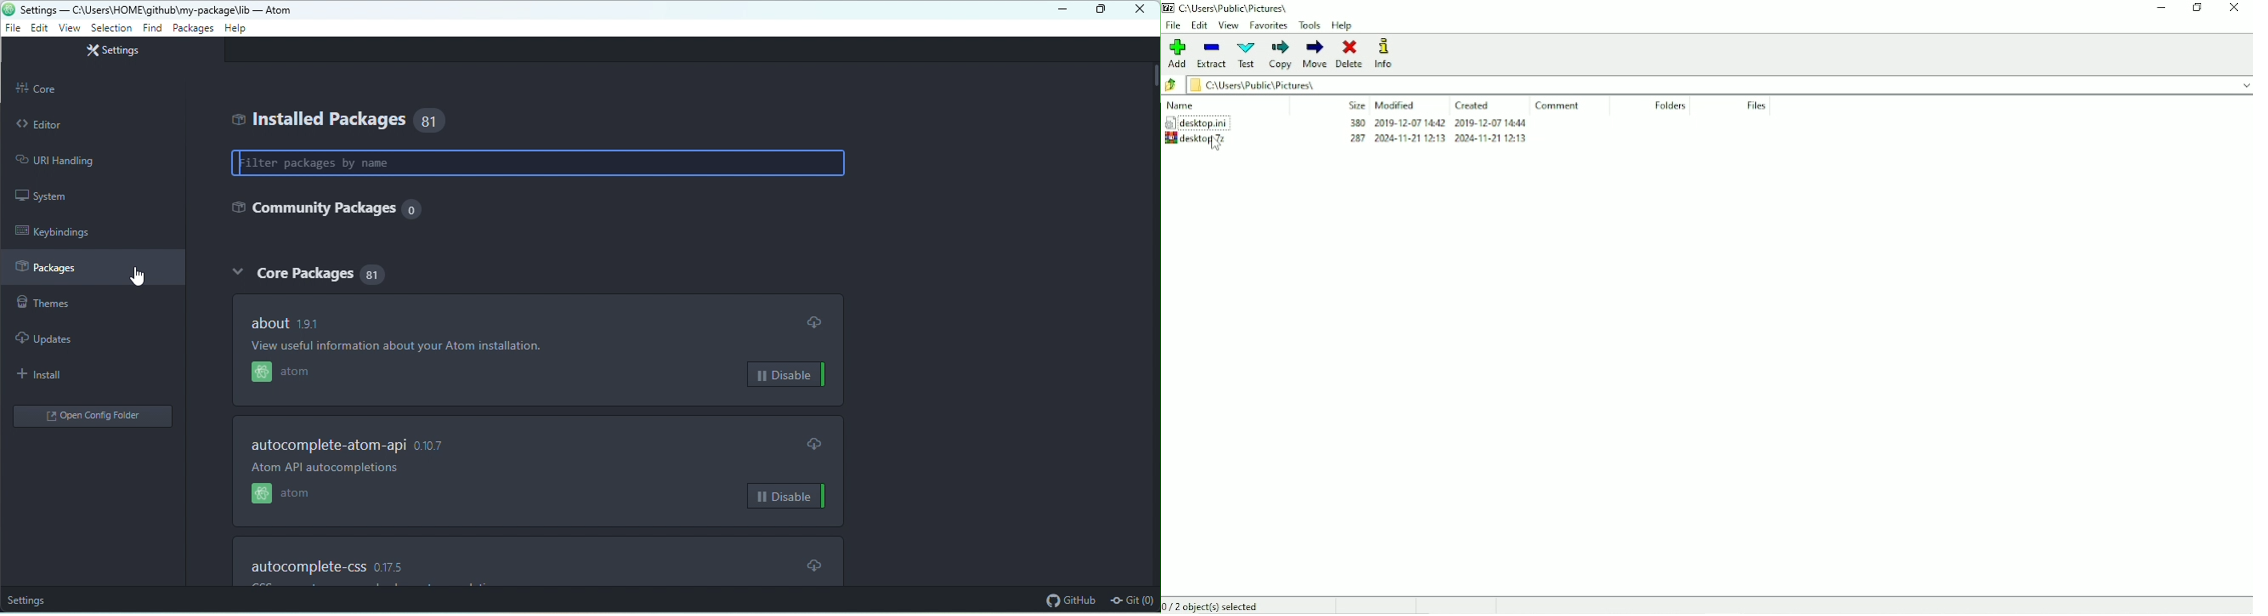  I want to click on core, so click(95, 89).